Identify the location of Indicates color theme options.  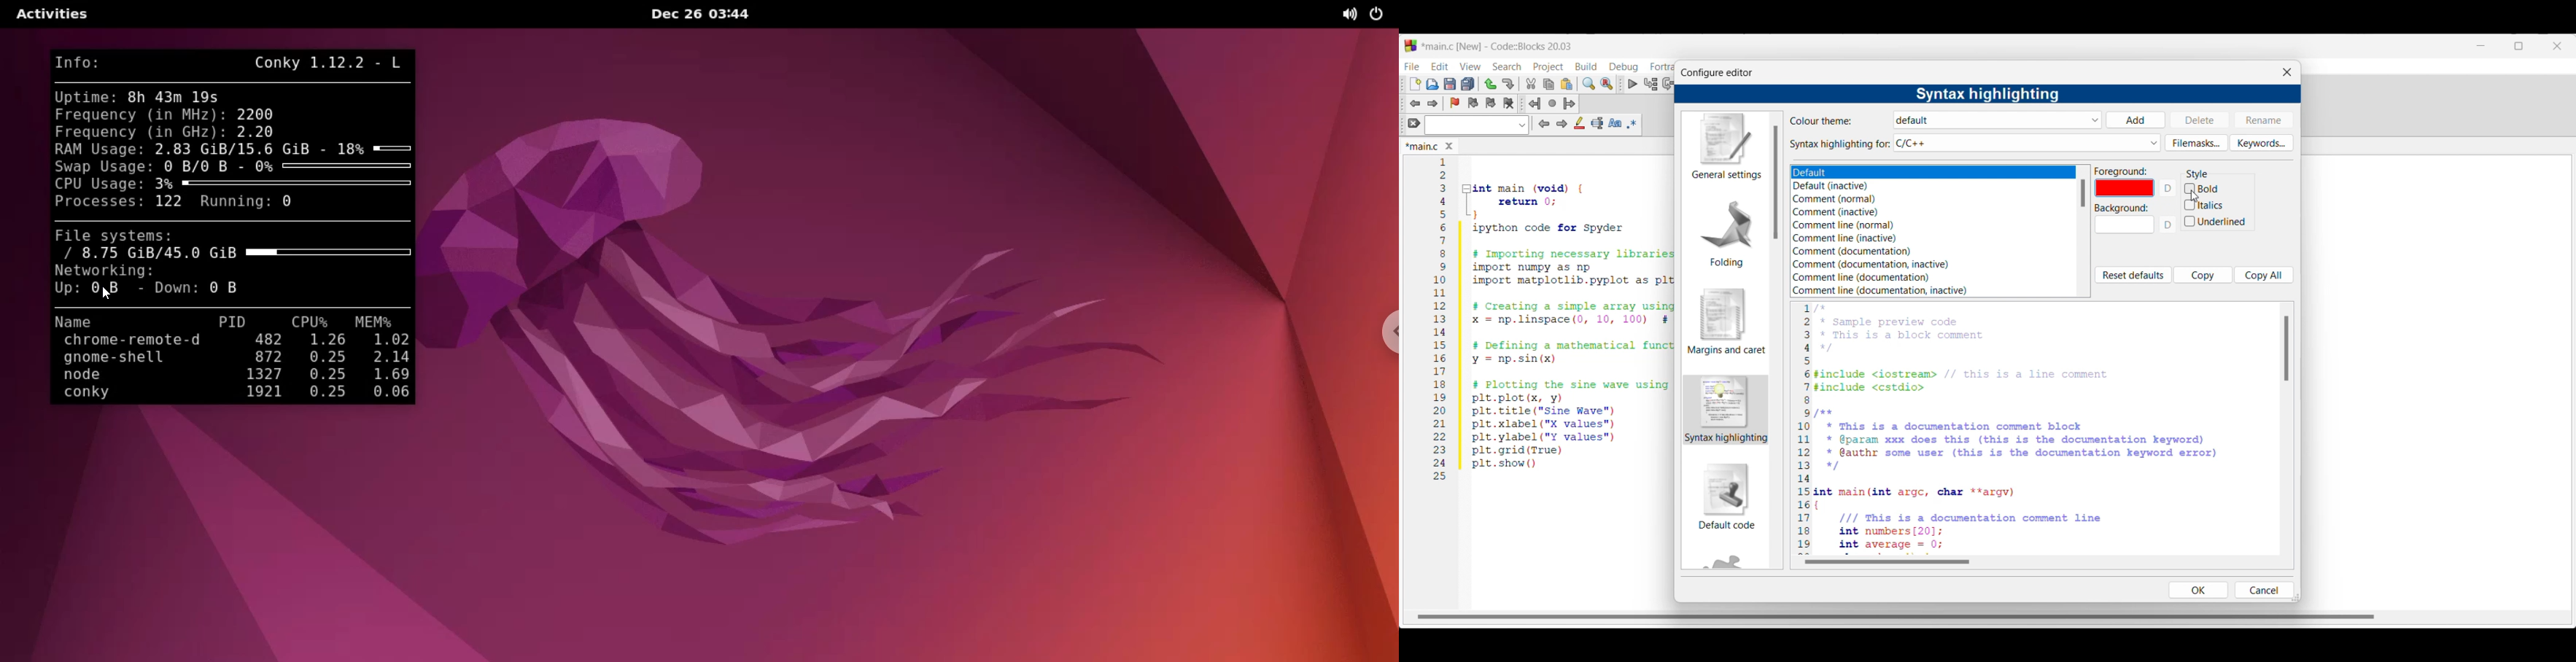
(1822, 121).